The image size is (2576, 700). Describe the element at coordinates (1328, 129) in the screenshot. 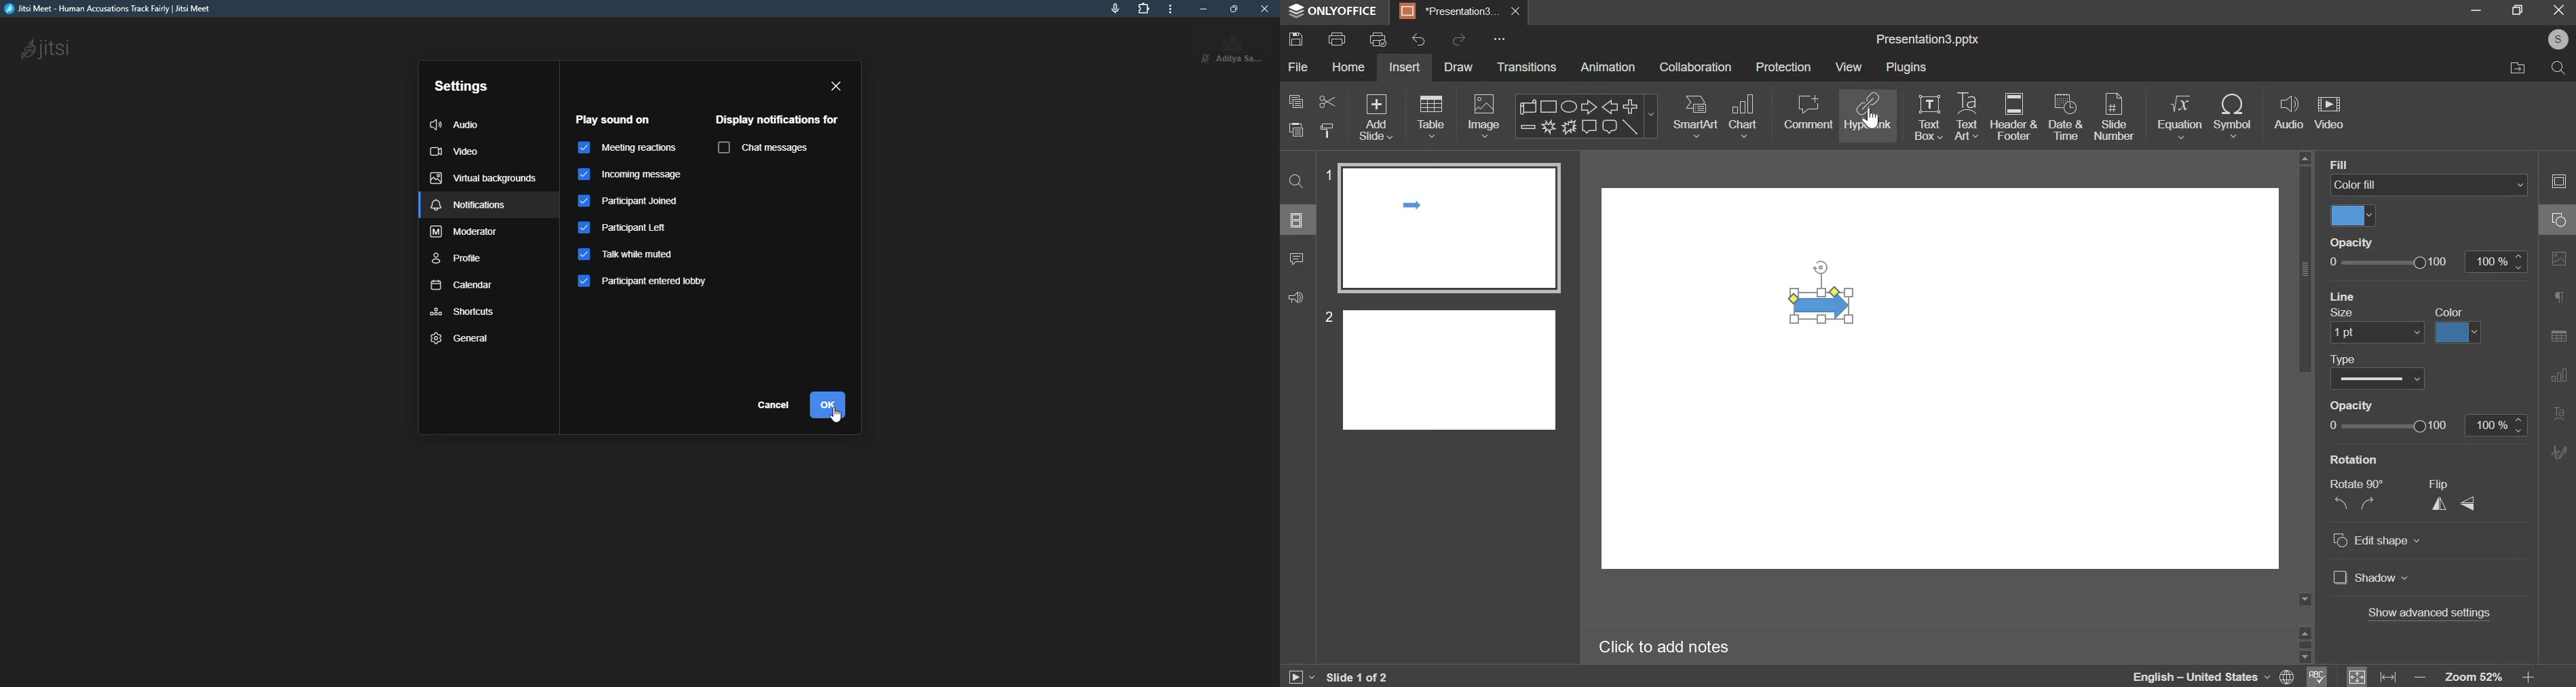

I see `paste` at that location.